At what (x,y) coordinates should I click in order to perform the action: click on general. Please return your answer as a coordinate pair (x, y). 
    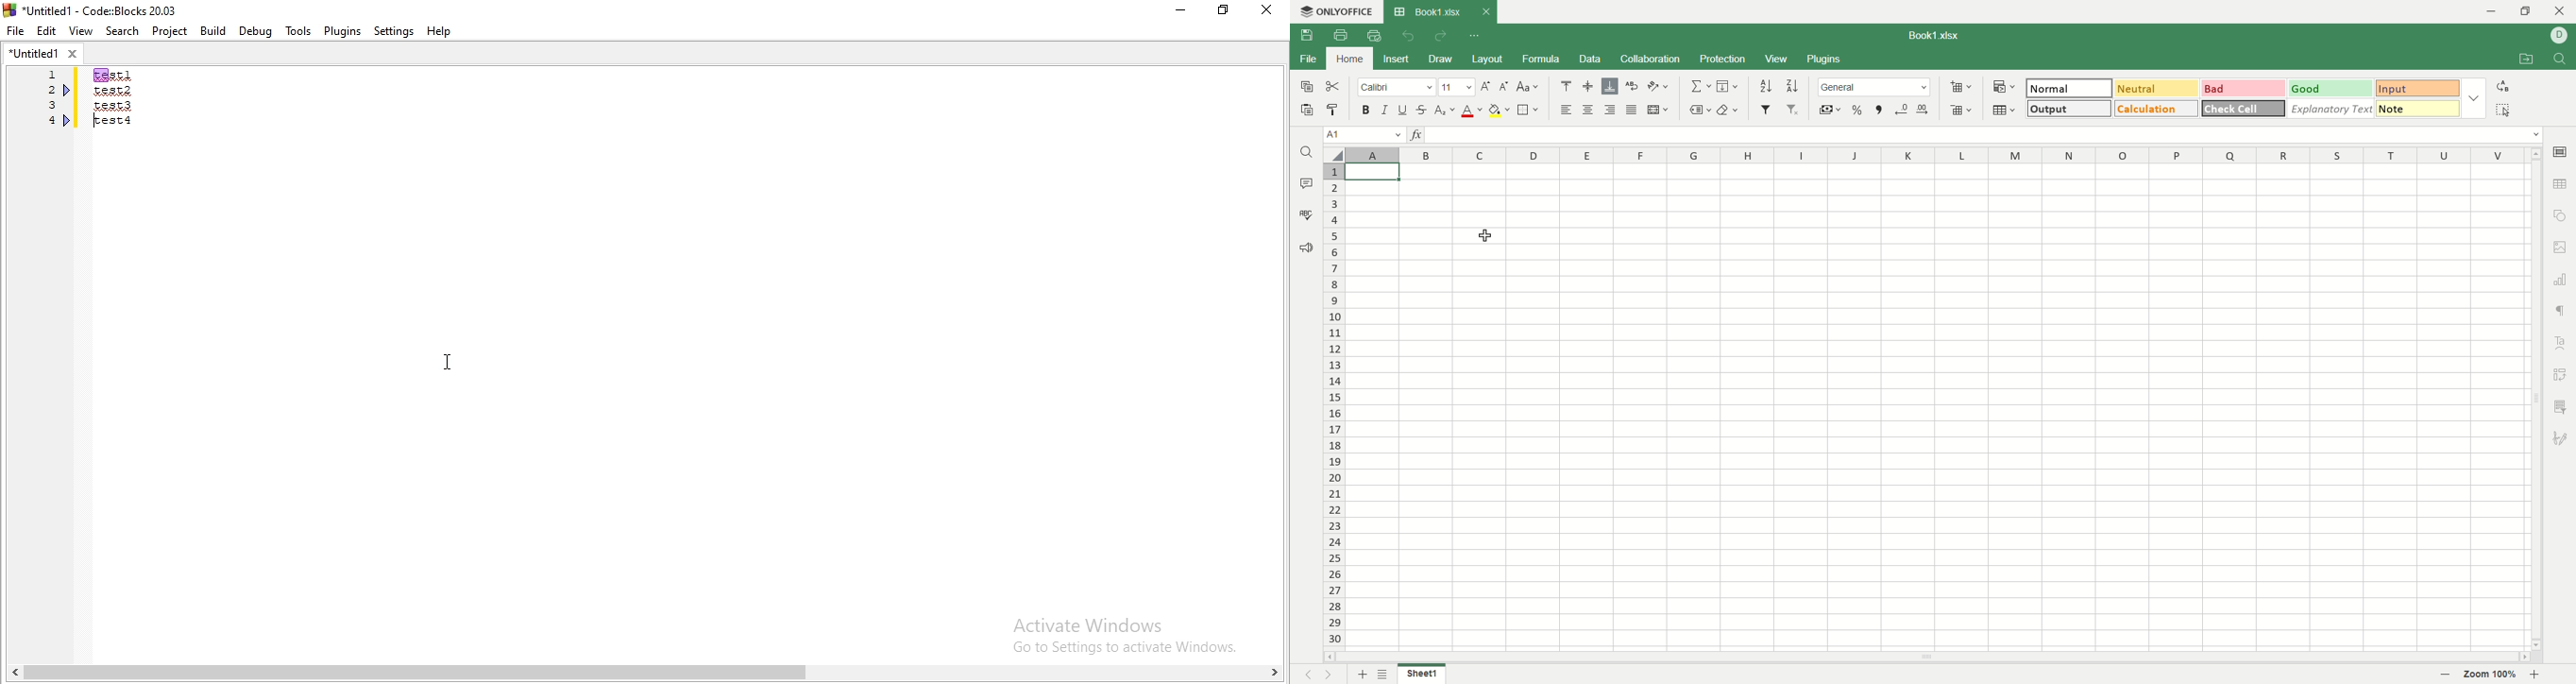
    Looking at the image, I should click on (1876, 87).